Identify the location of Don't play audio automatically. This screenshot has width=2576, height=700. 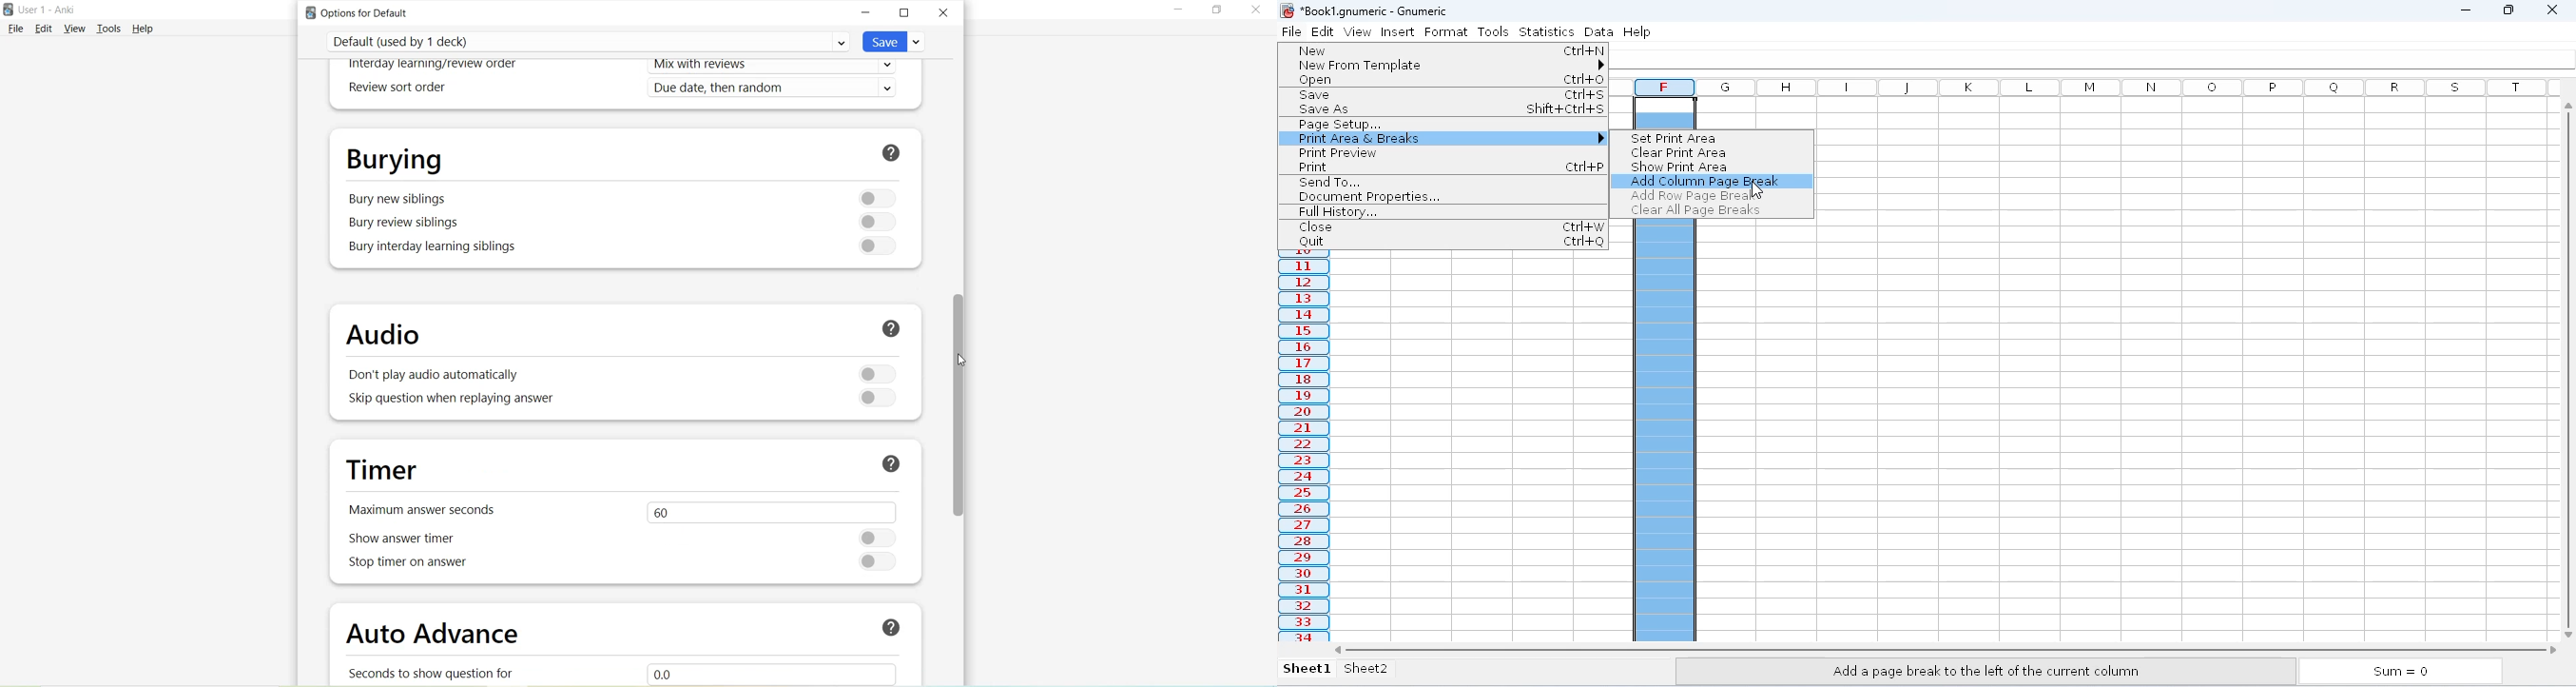
(430, 376).